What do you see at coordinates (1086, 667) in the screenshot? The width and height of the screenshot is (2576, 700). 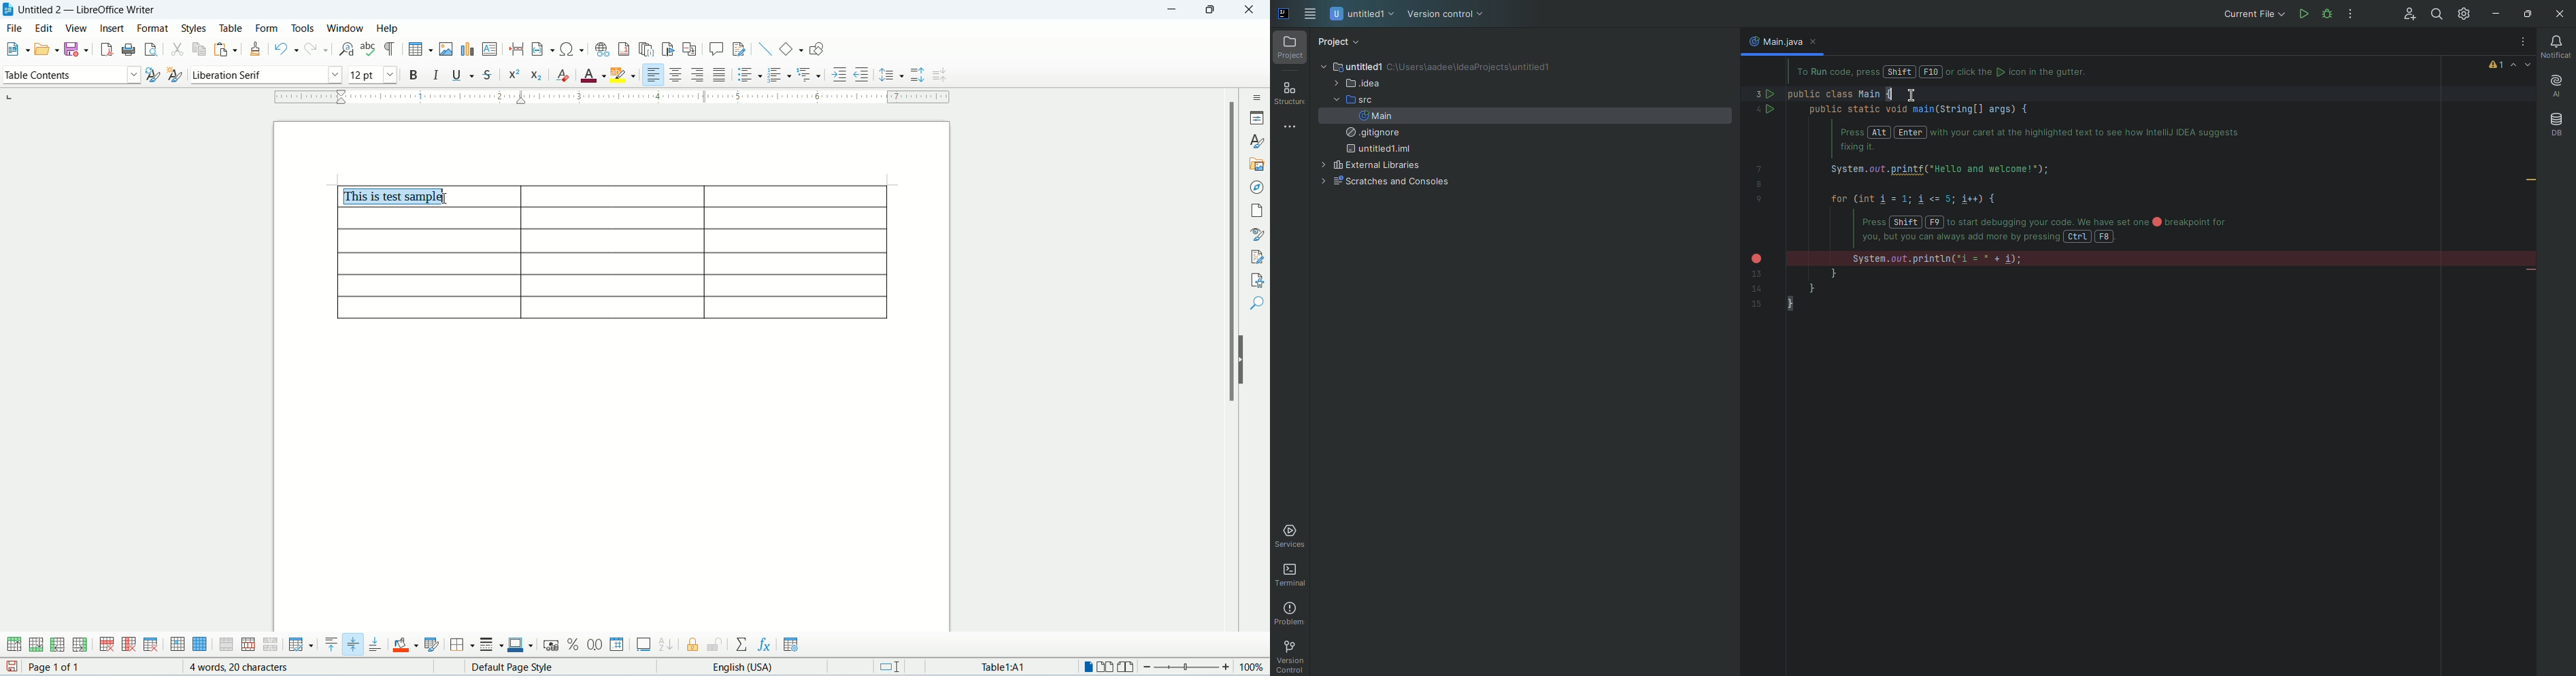 I see `one page view` at bounding box center [1086, 667].